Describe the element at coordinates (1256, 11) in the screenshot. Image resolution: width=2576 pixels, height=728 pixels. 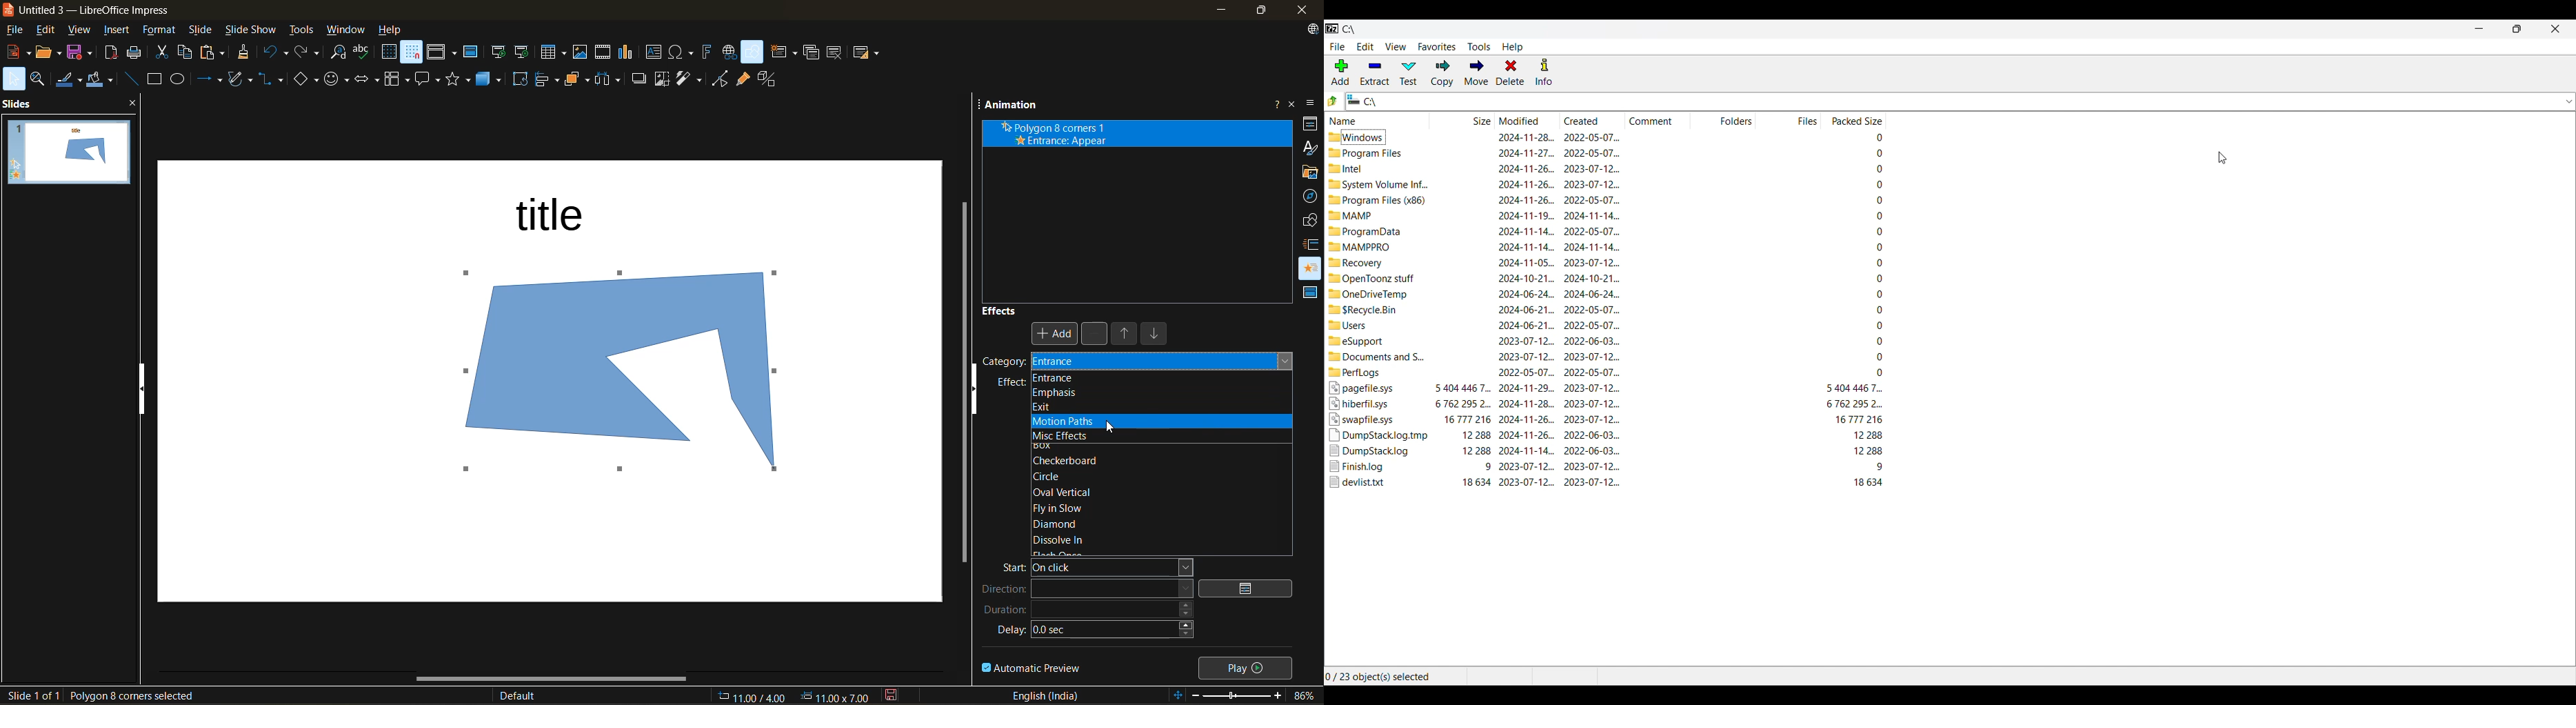
I see `maximize` at that location.